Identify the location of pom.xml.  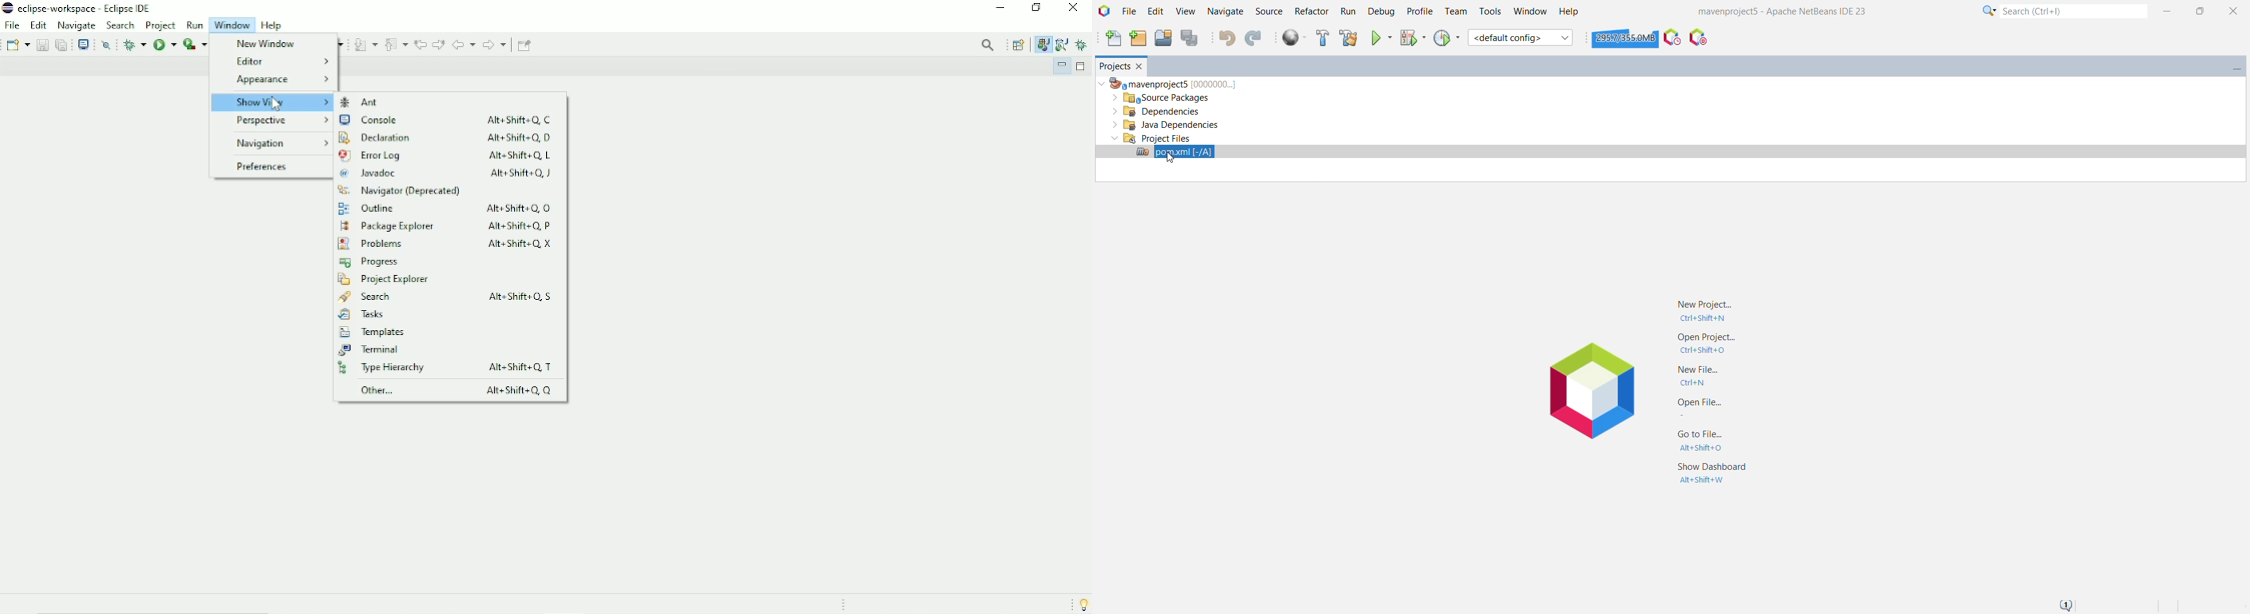
(1173, 153).